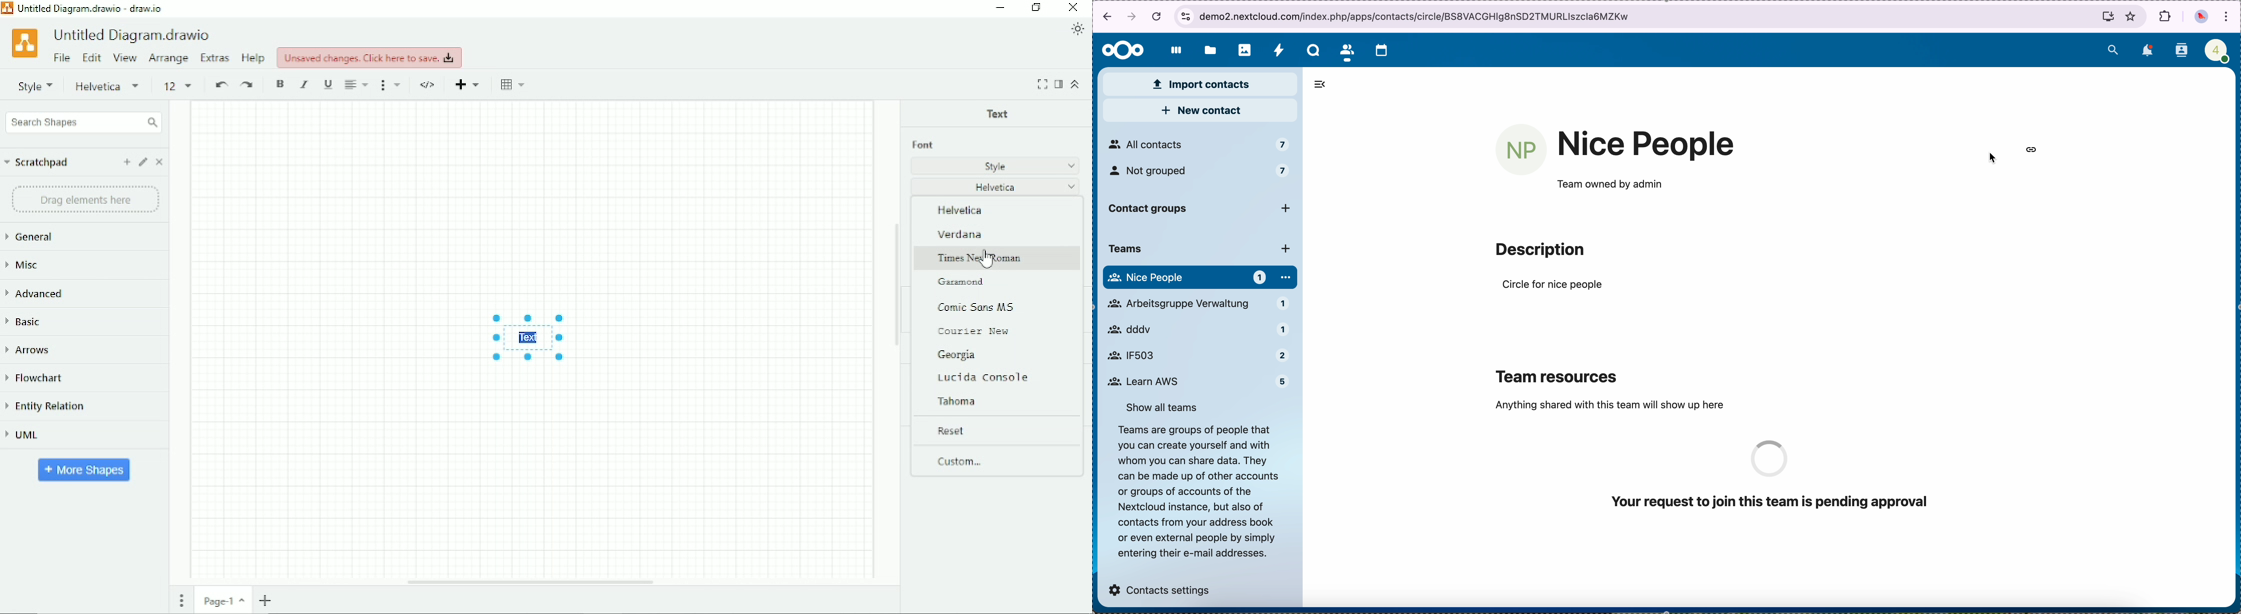  Describe the element at coordinates (1346, 50) in the screenshot. I see `click on contacts` at that location.